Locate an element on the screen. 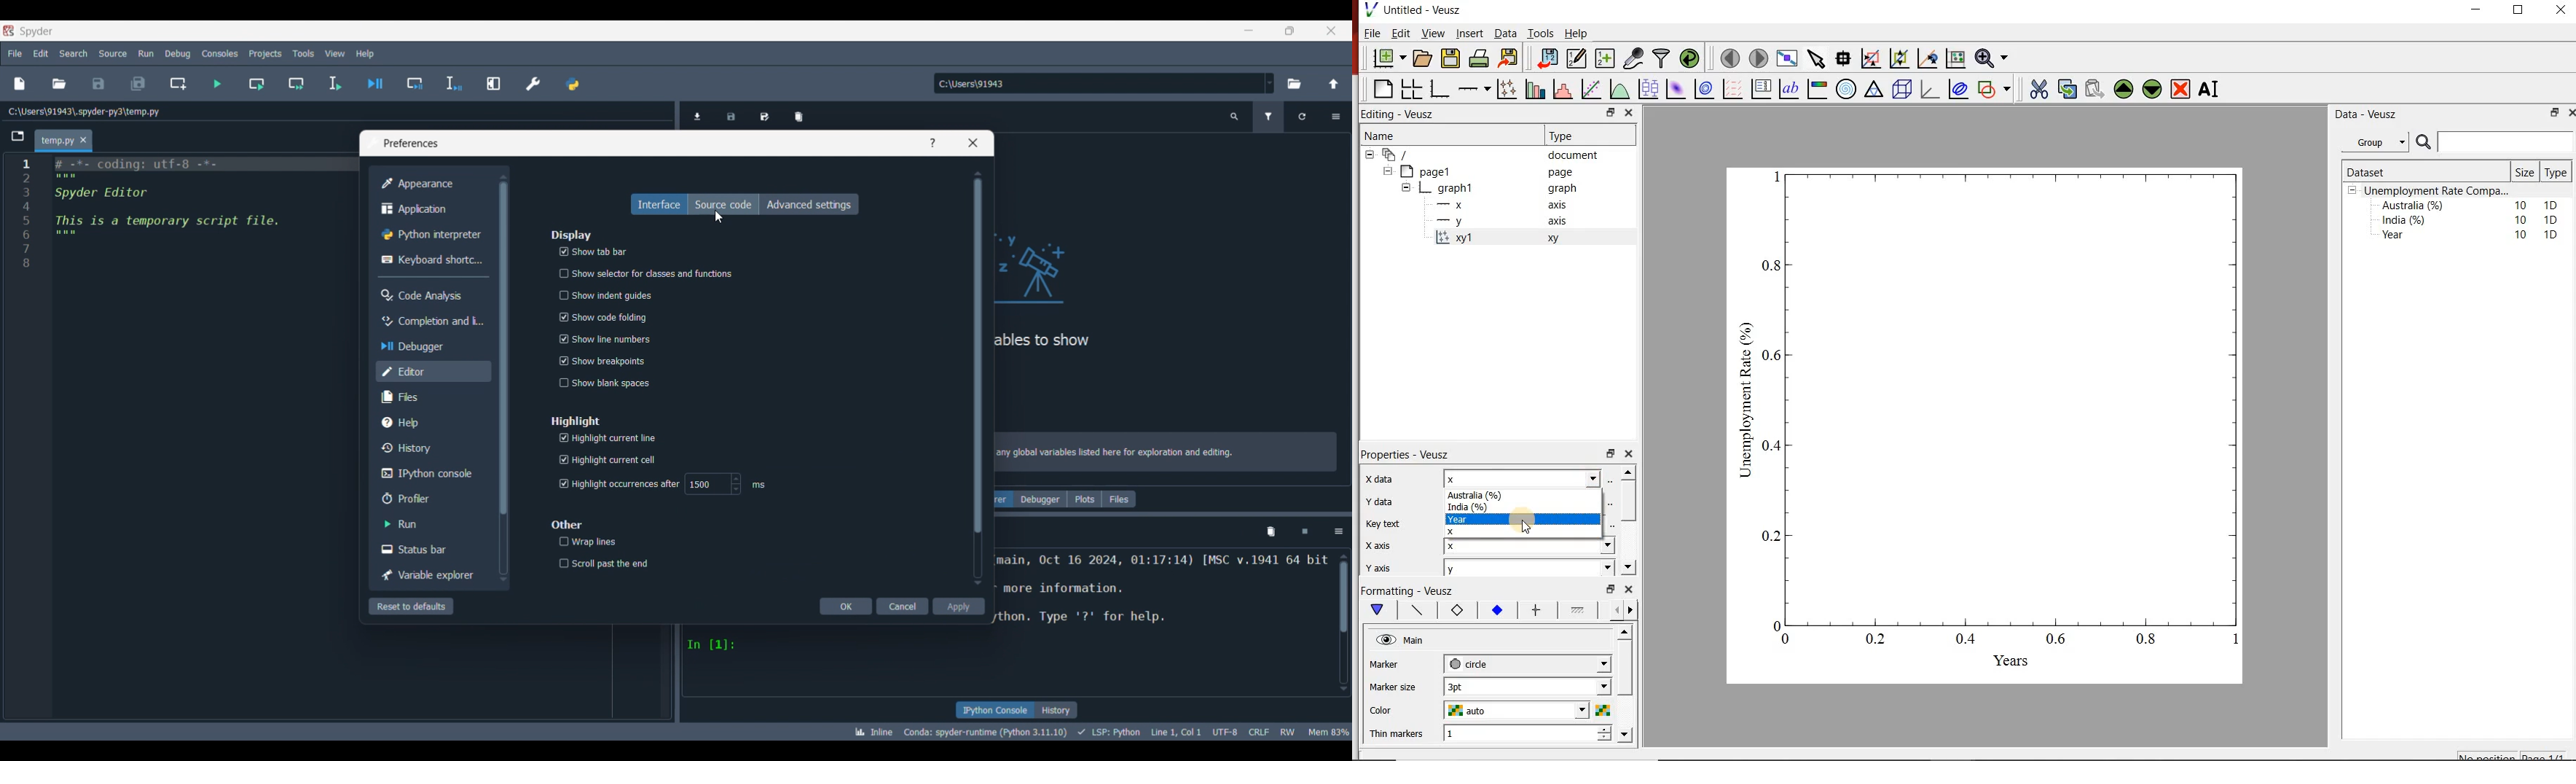  Software logo is located at coordinates (8, 31).